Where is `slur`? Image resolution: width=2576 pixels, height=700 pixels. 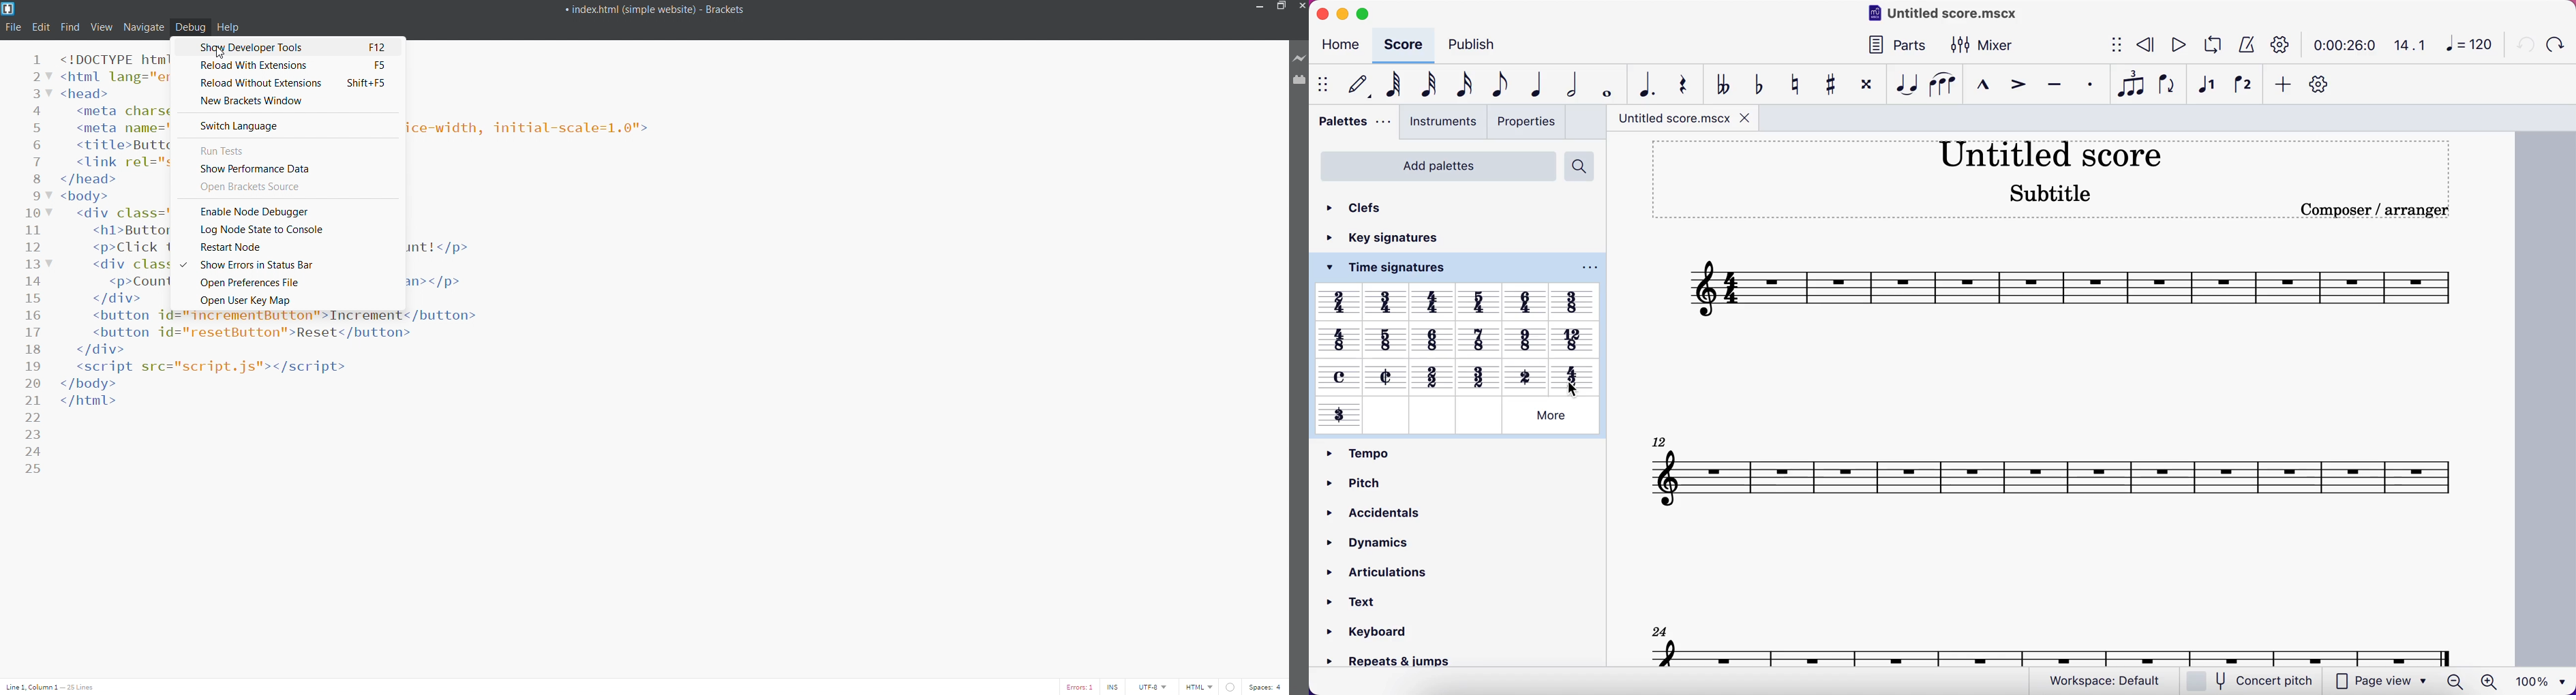
slur is located at coordinates (1941, 84).